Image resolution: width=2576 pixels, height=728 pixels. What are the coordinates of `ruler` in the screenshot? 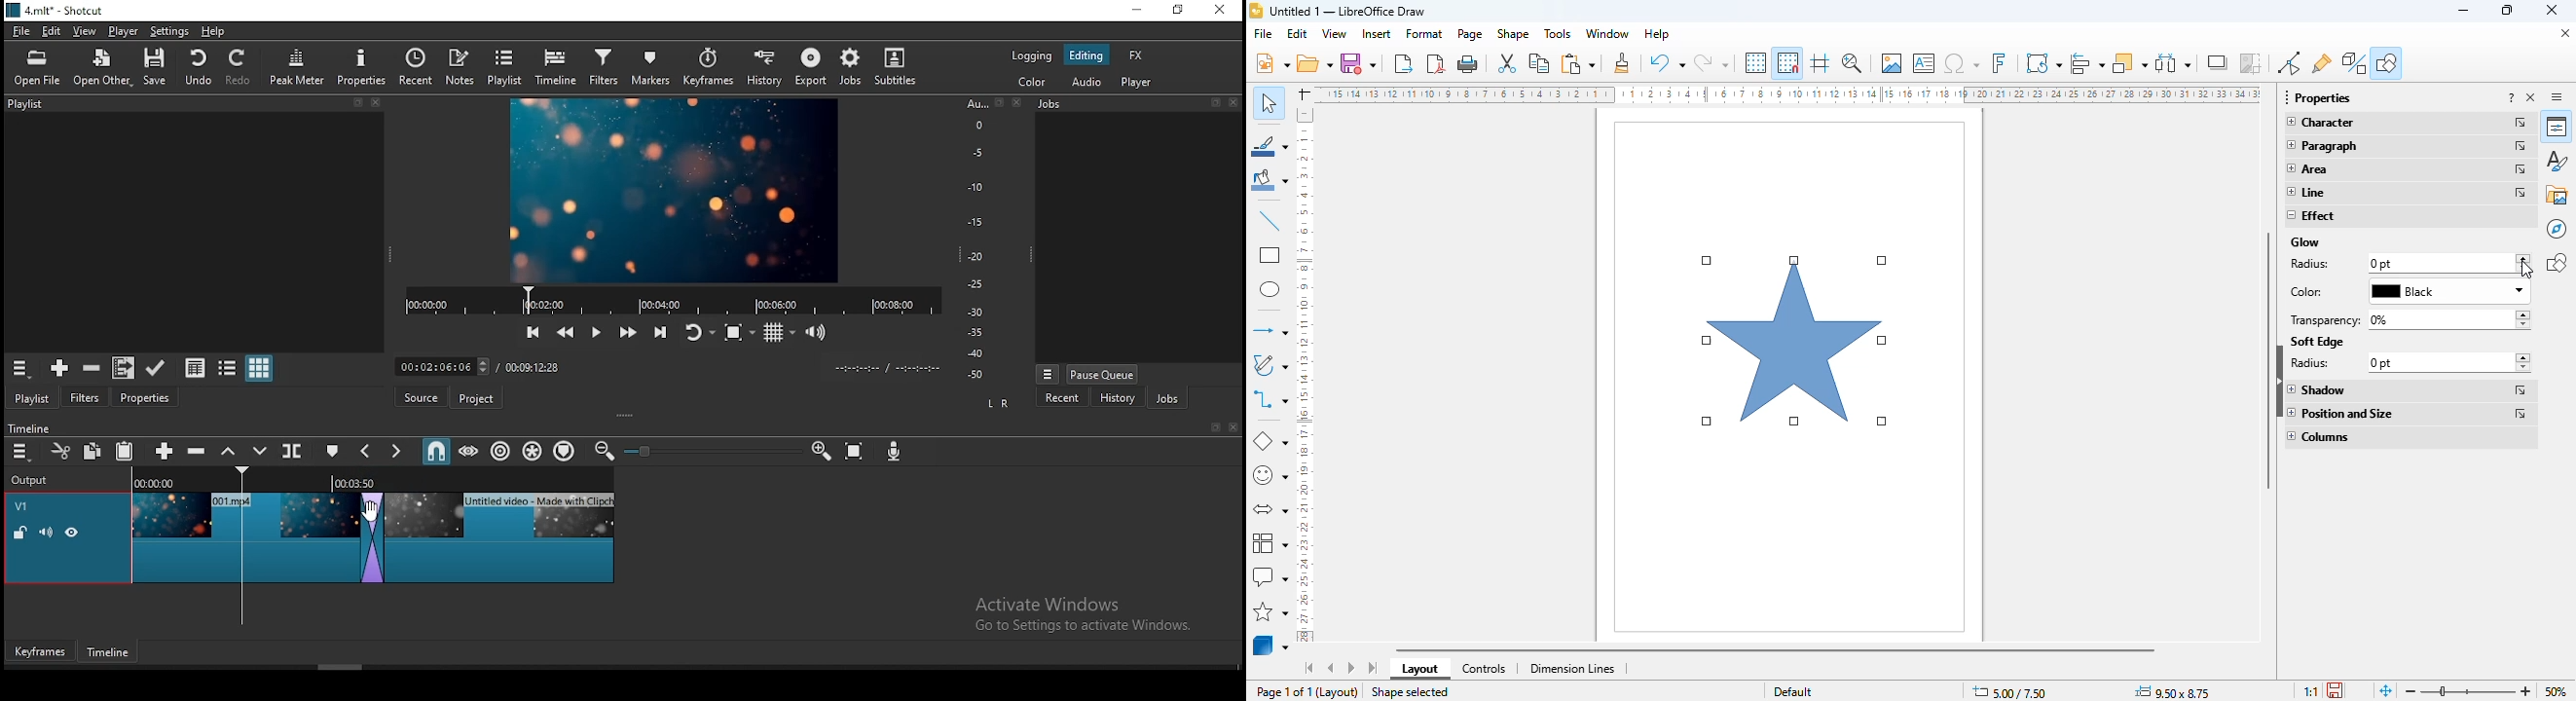 It's located at (1306, 374).